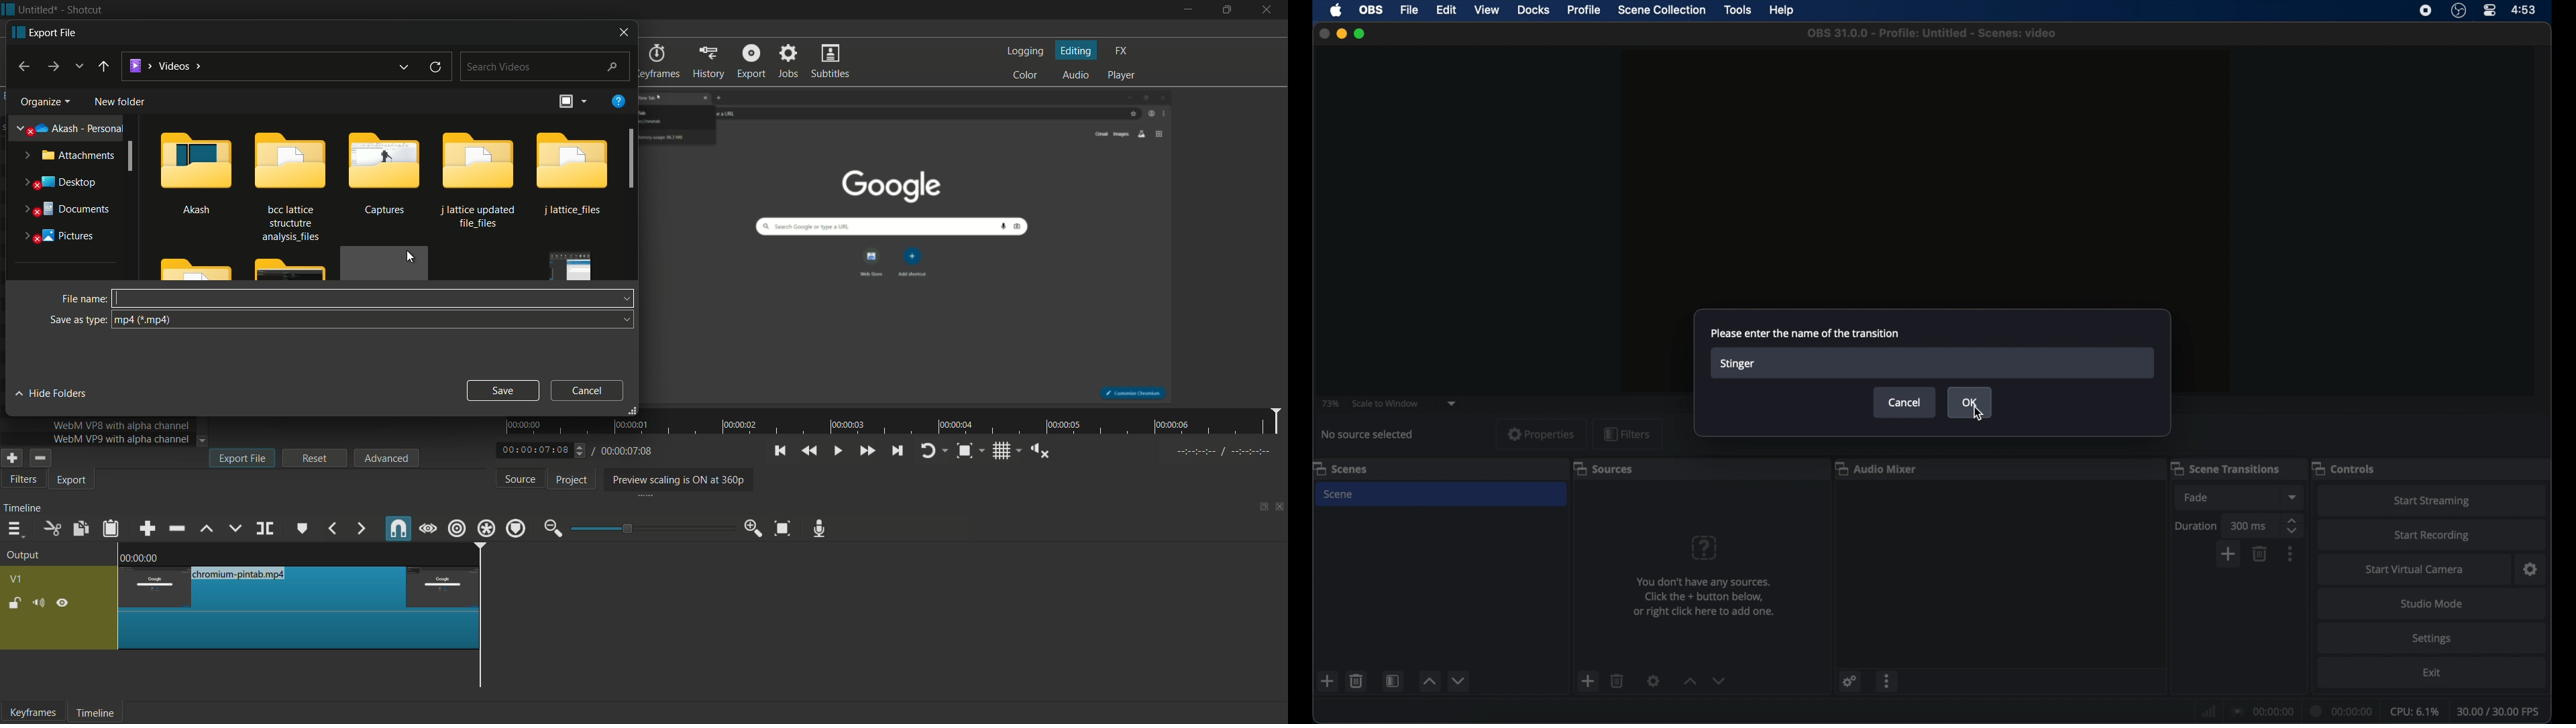 The height and width of the screenshot is (728, 2576). I want to click on increment, so click(1688, 682).